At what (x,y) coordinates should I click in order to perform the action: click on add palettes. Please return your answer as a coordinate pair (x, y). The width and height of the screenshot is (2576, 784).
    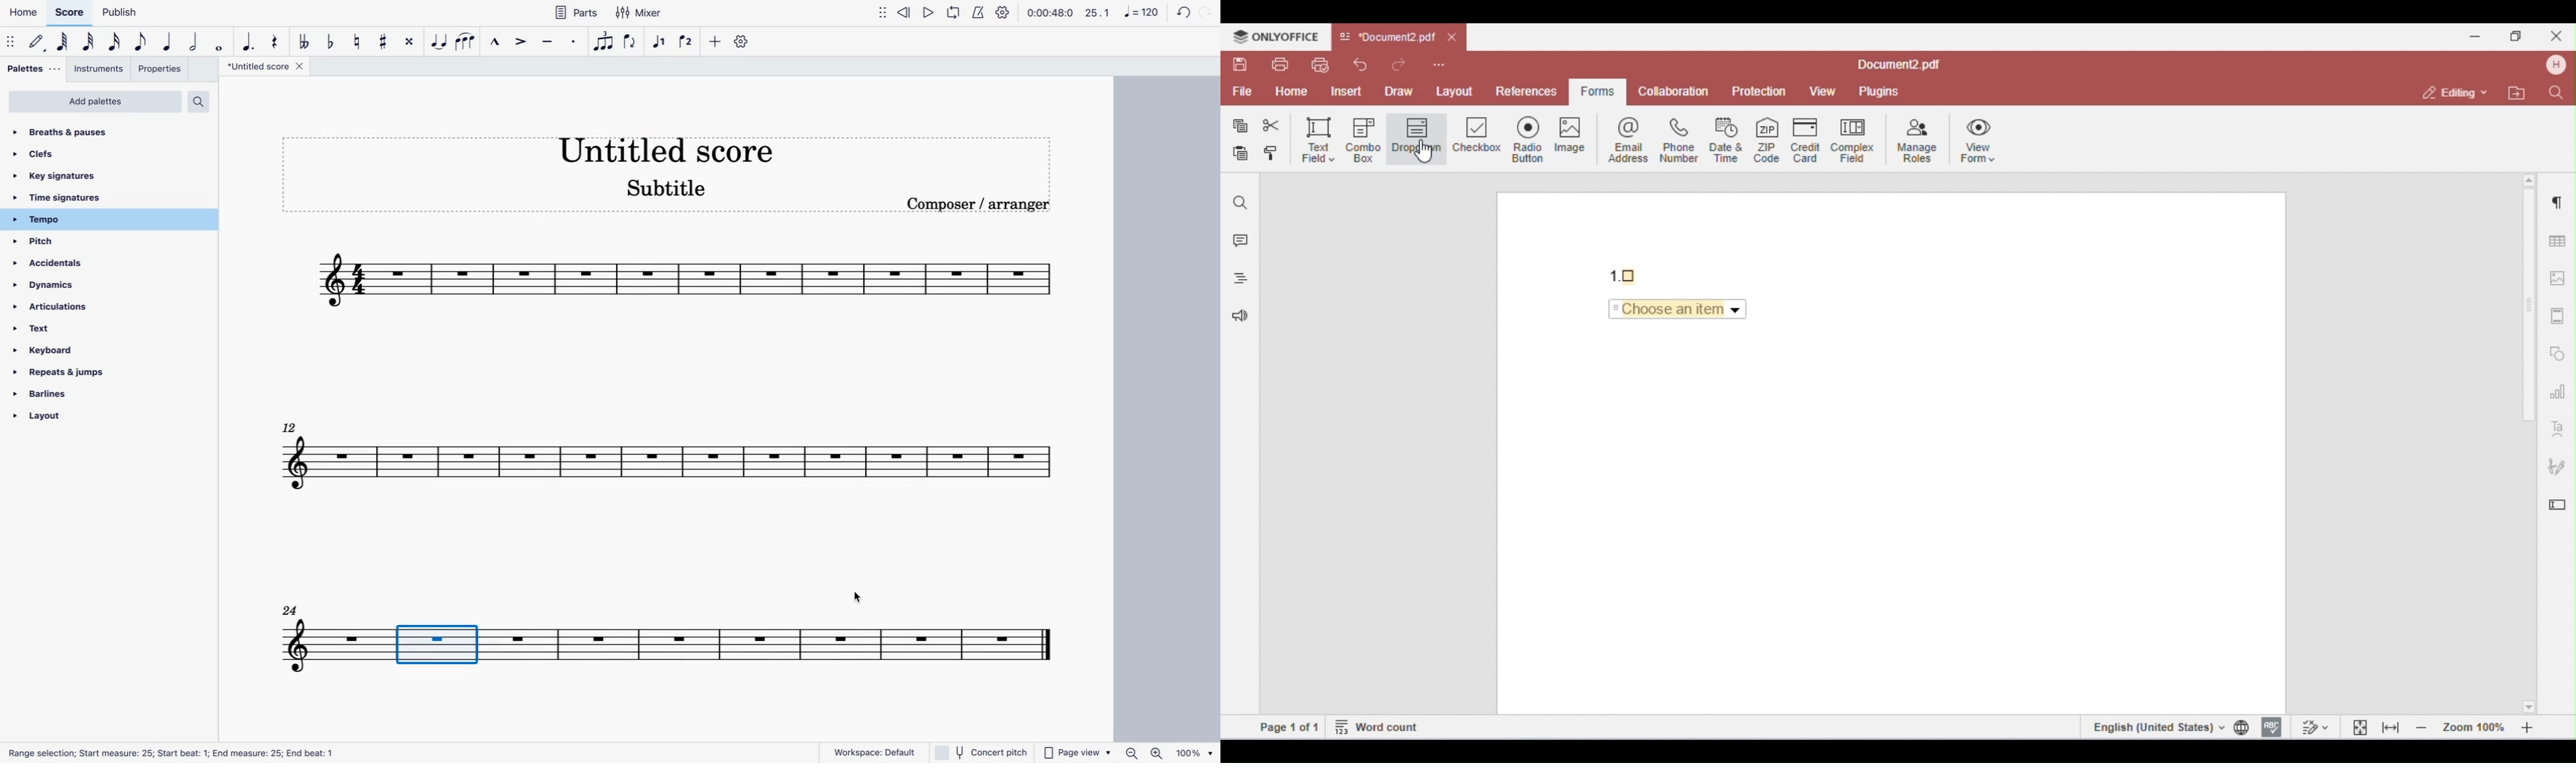
    Looking at the image, I should click on (95, 102).